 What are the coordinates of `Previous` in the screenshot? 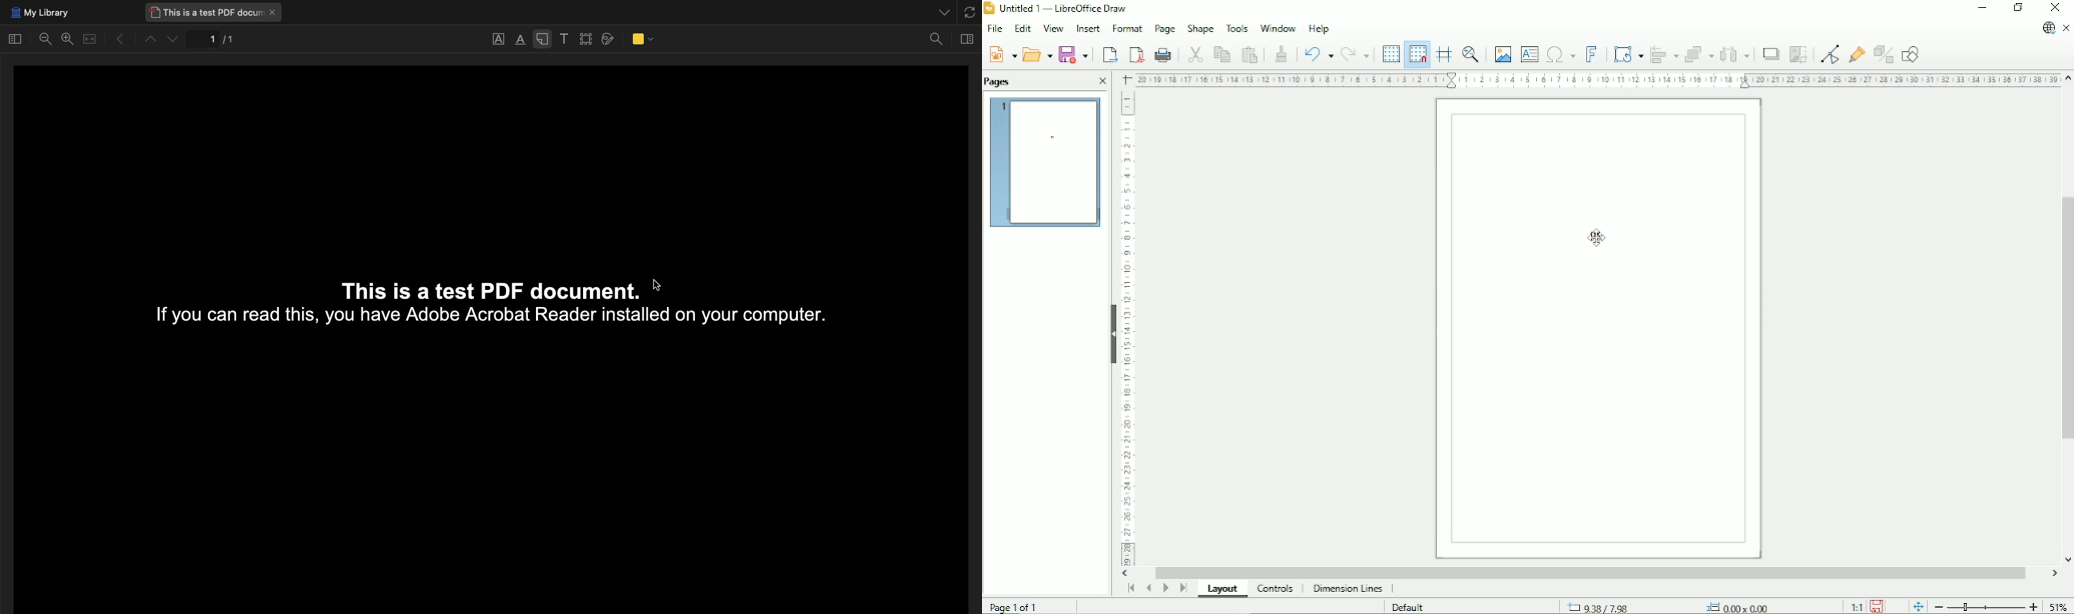 It's located at (115, 40).